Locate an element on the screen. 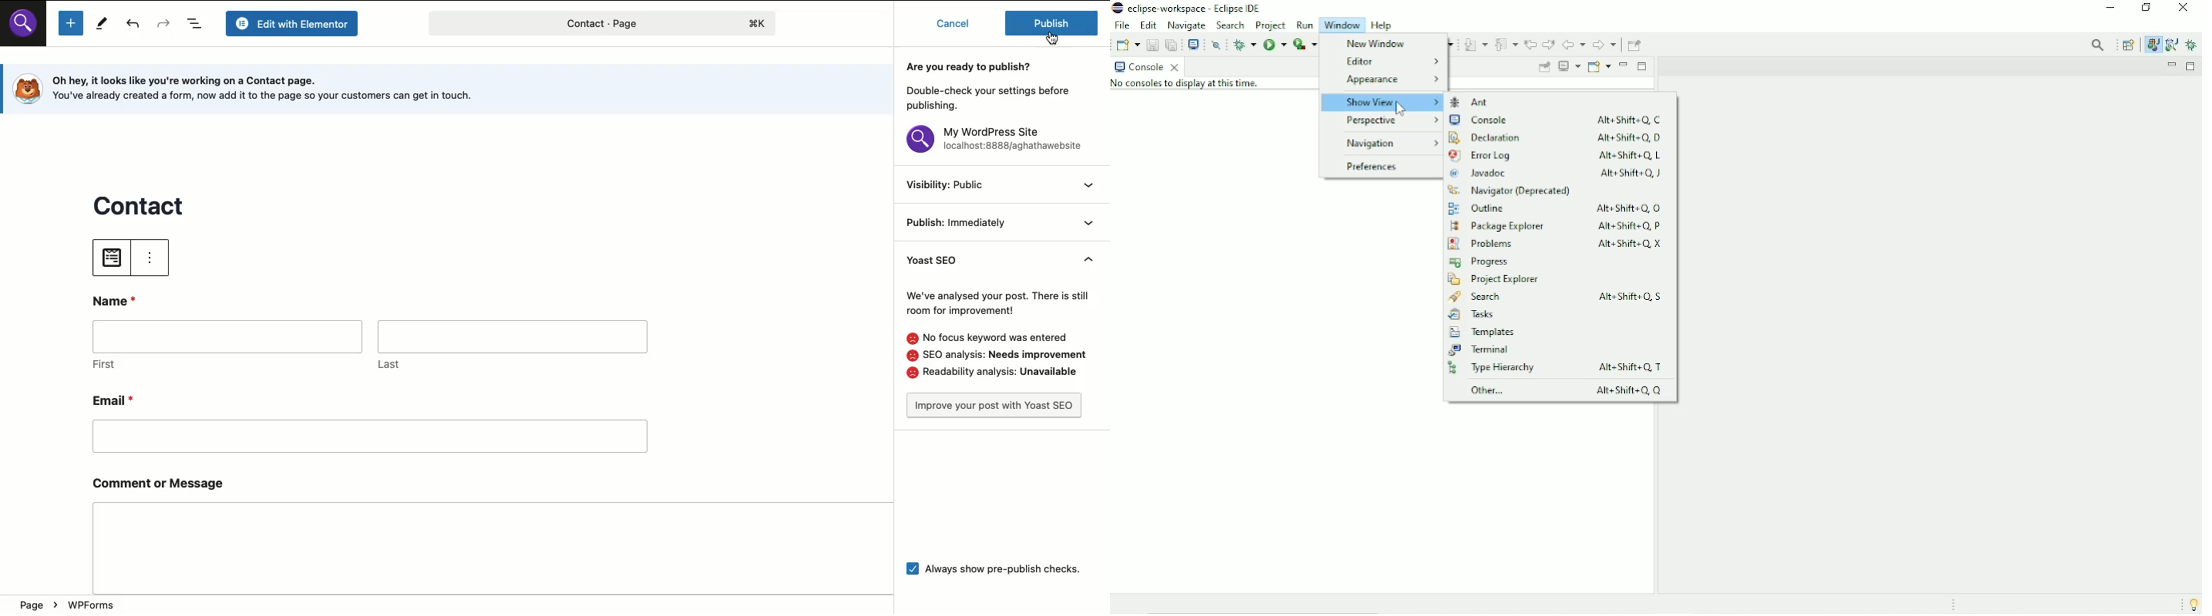 The image size is (2212, 616). Always show pre-publish checks is located at coordinates (1005, 568).